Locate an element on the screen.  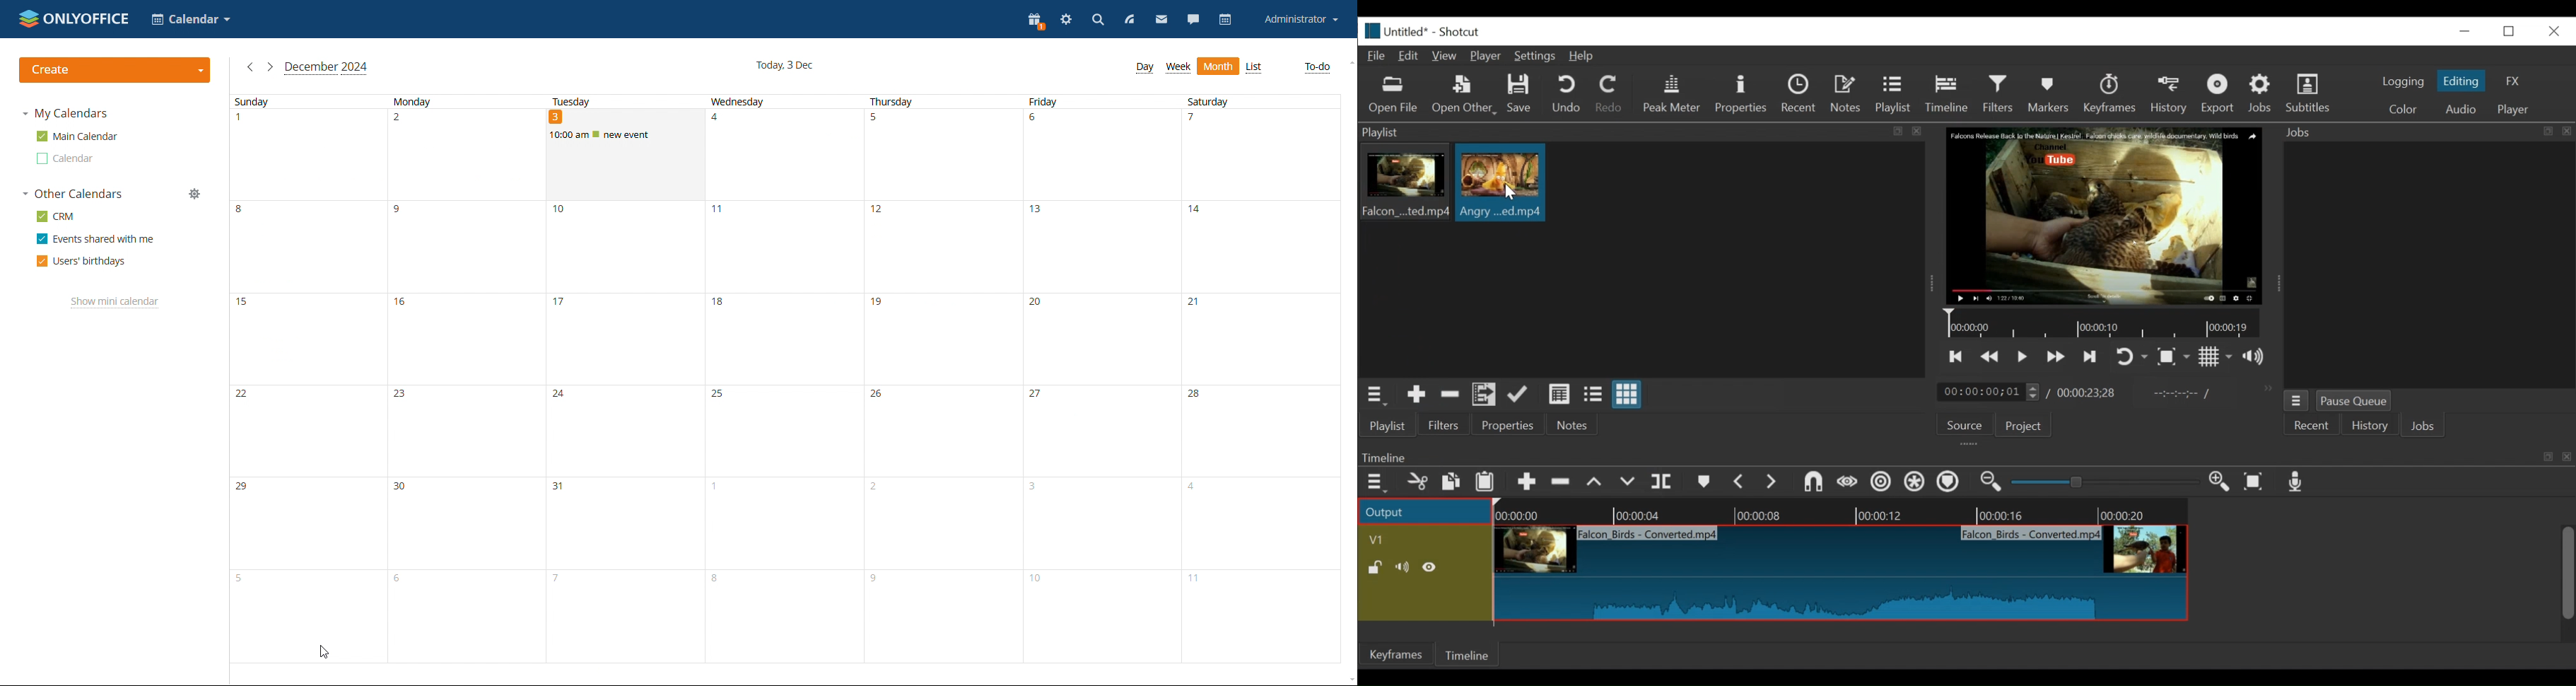
4 is located at coordinates (1264, 523).